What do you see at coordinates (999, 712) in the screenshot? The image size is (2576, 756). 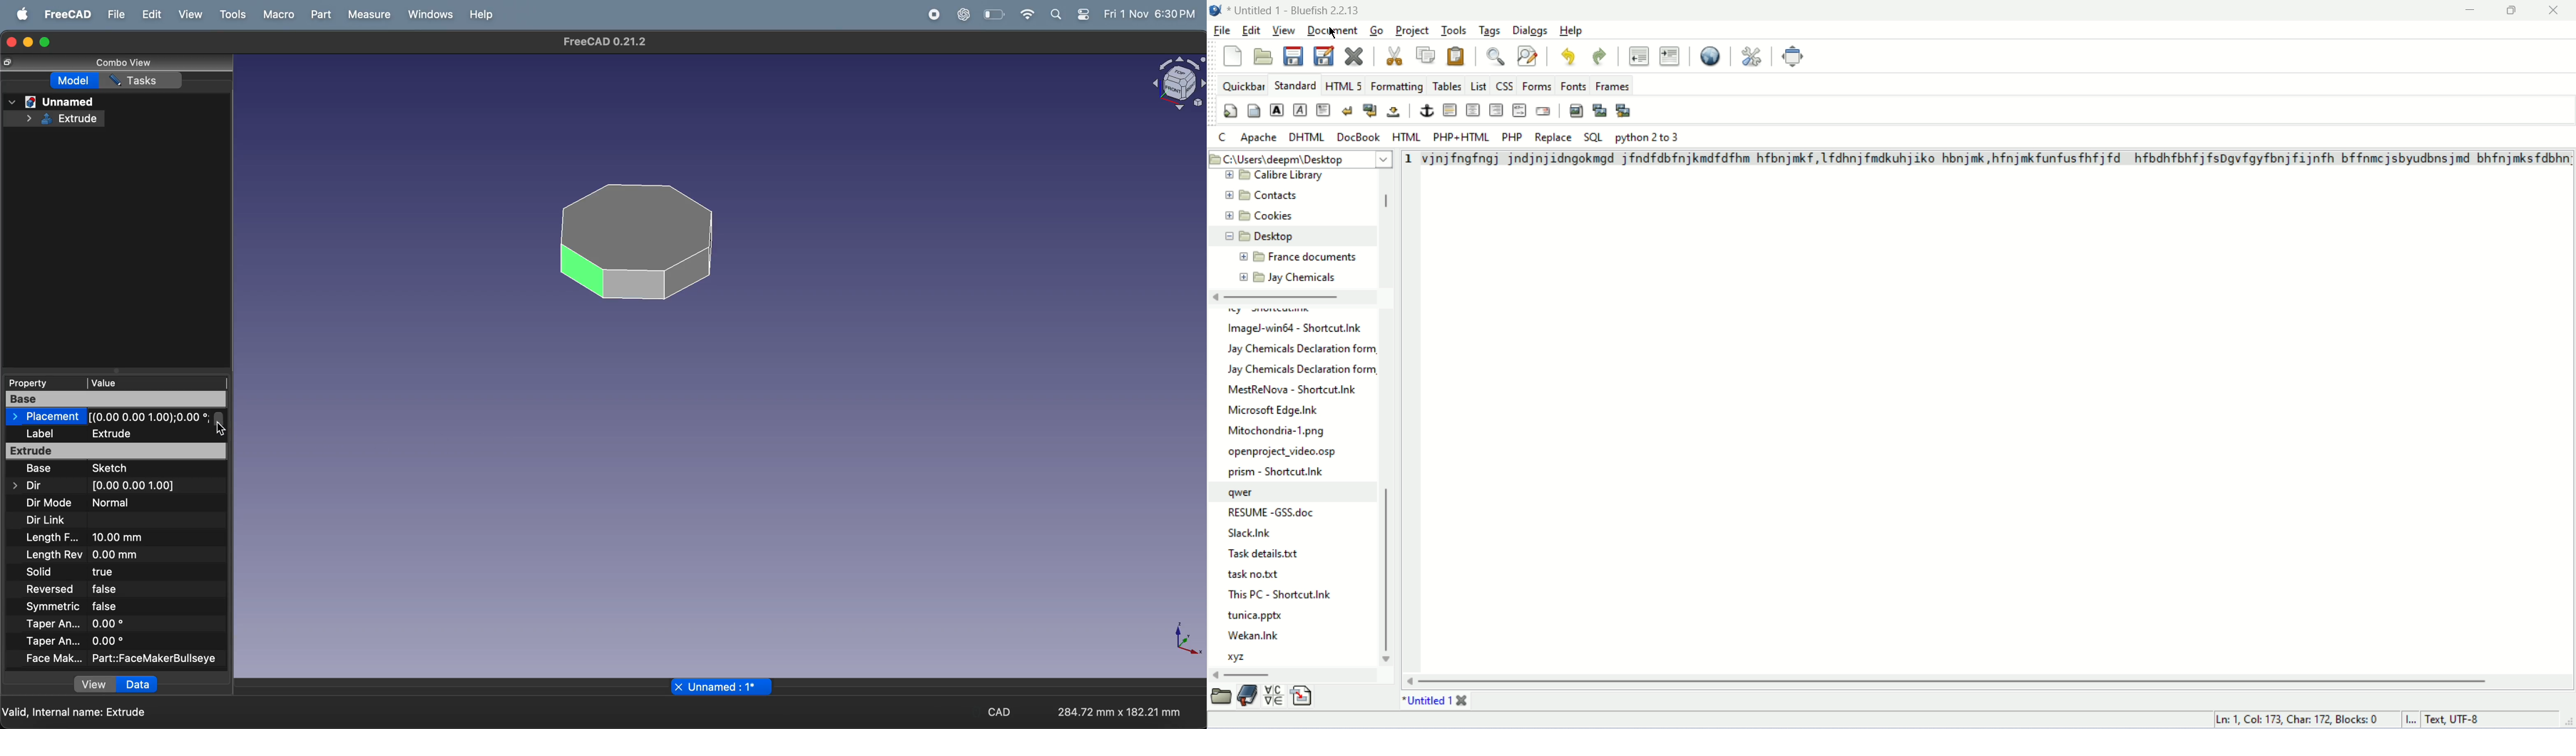 I see `CAD` at bounding box center [999, 712].